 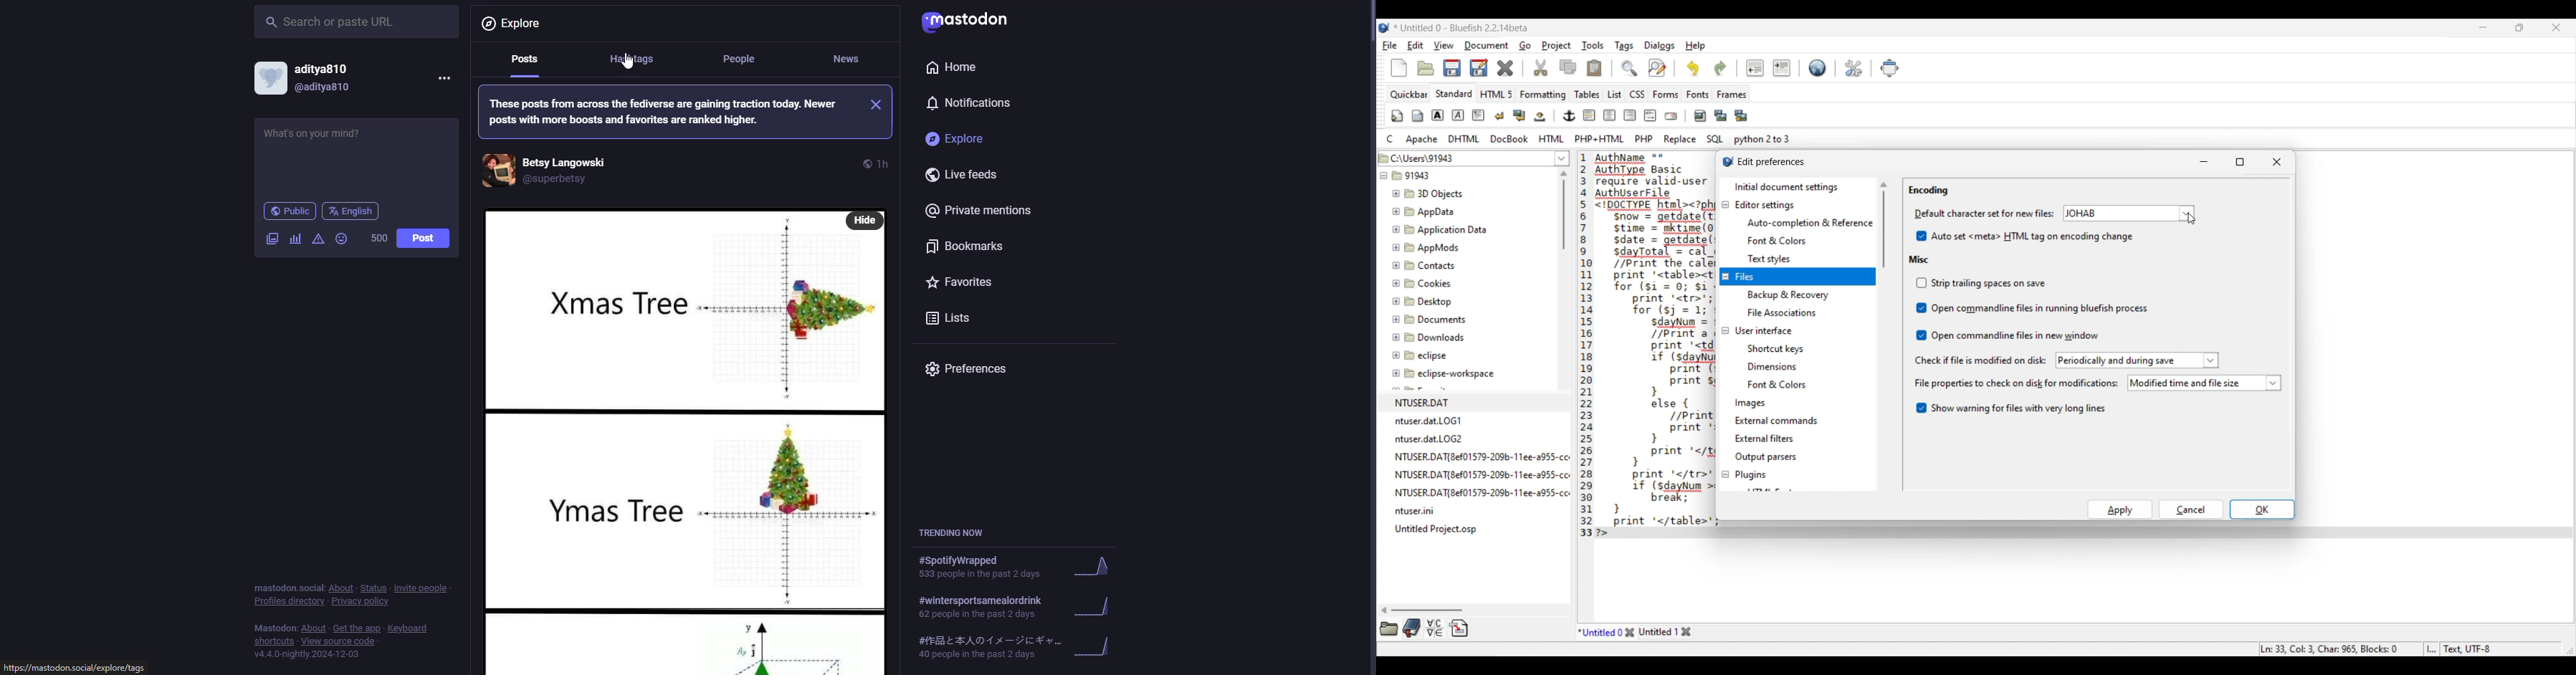 What do you see at coordinates (341, 239) in the screenshot?
I see `emoji` at bounding box center [341, 239].